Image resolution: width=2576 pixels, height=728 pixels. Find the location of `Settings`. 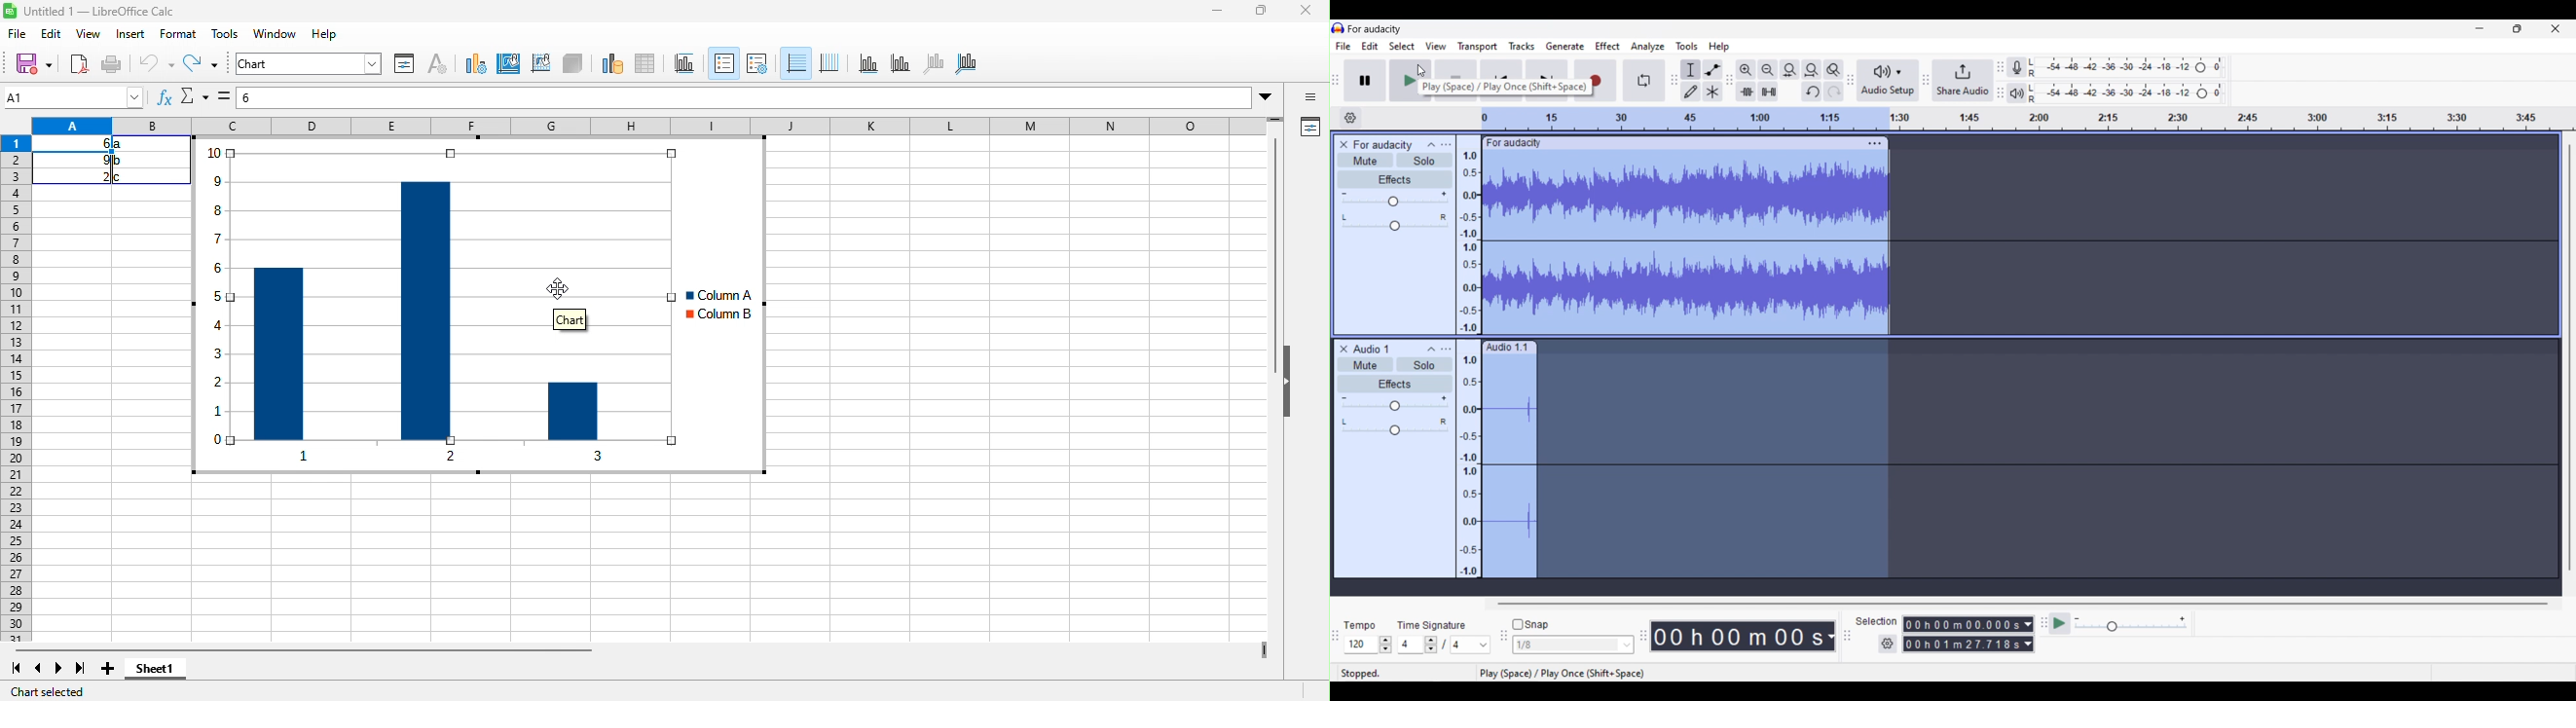

Settings is located at coordinates (1887, 643).